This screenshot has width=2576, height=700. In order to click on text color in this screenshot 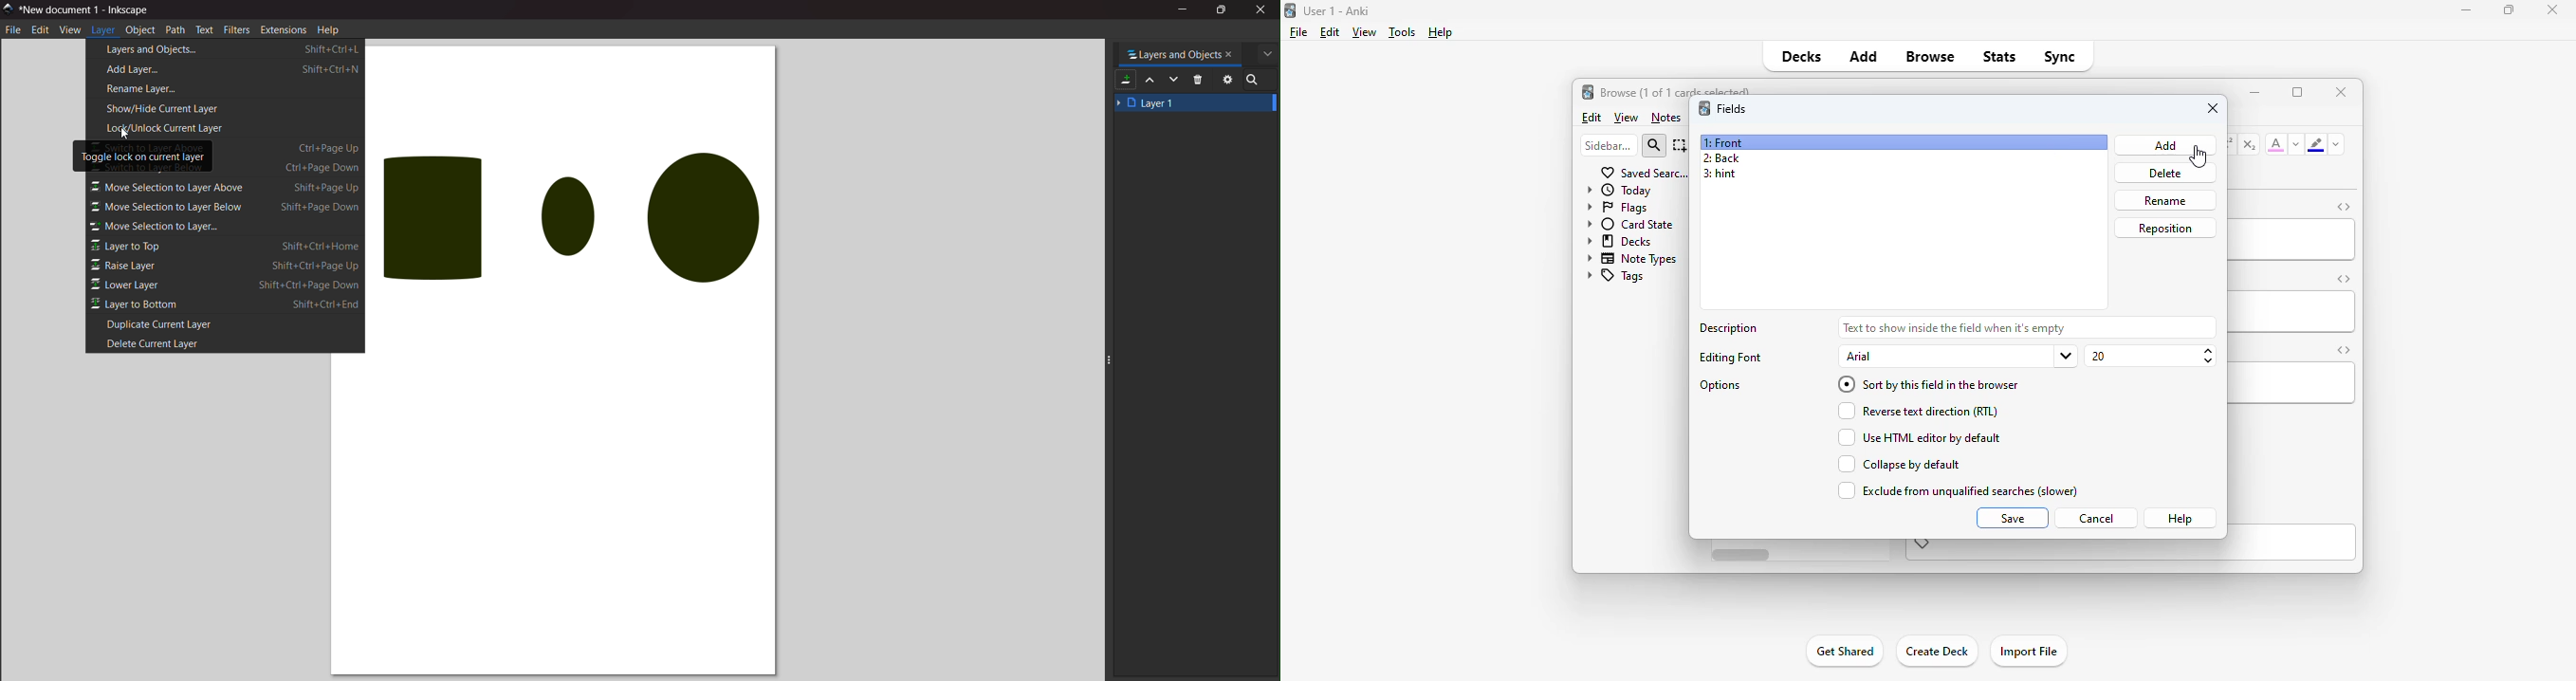, I will do `click(2276, 143)`.